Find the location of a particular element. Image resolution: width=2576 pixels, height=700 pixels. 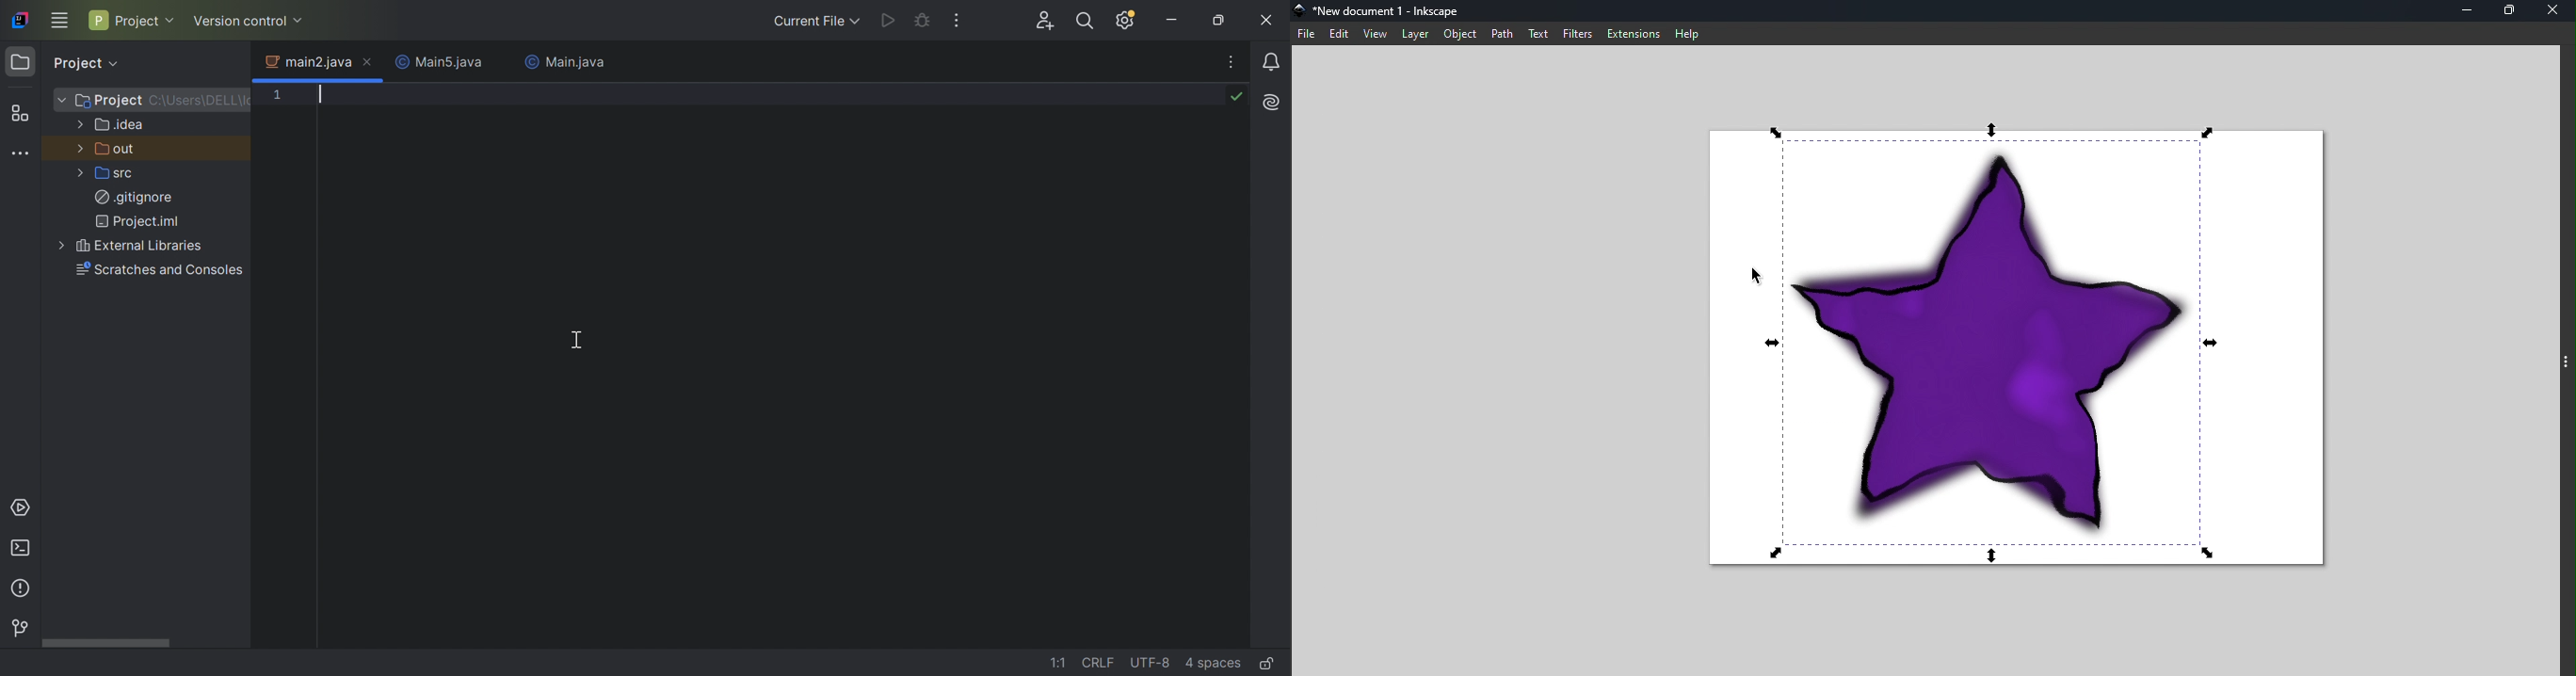

Project is located at coordinates (91, 62).